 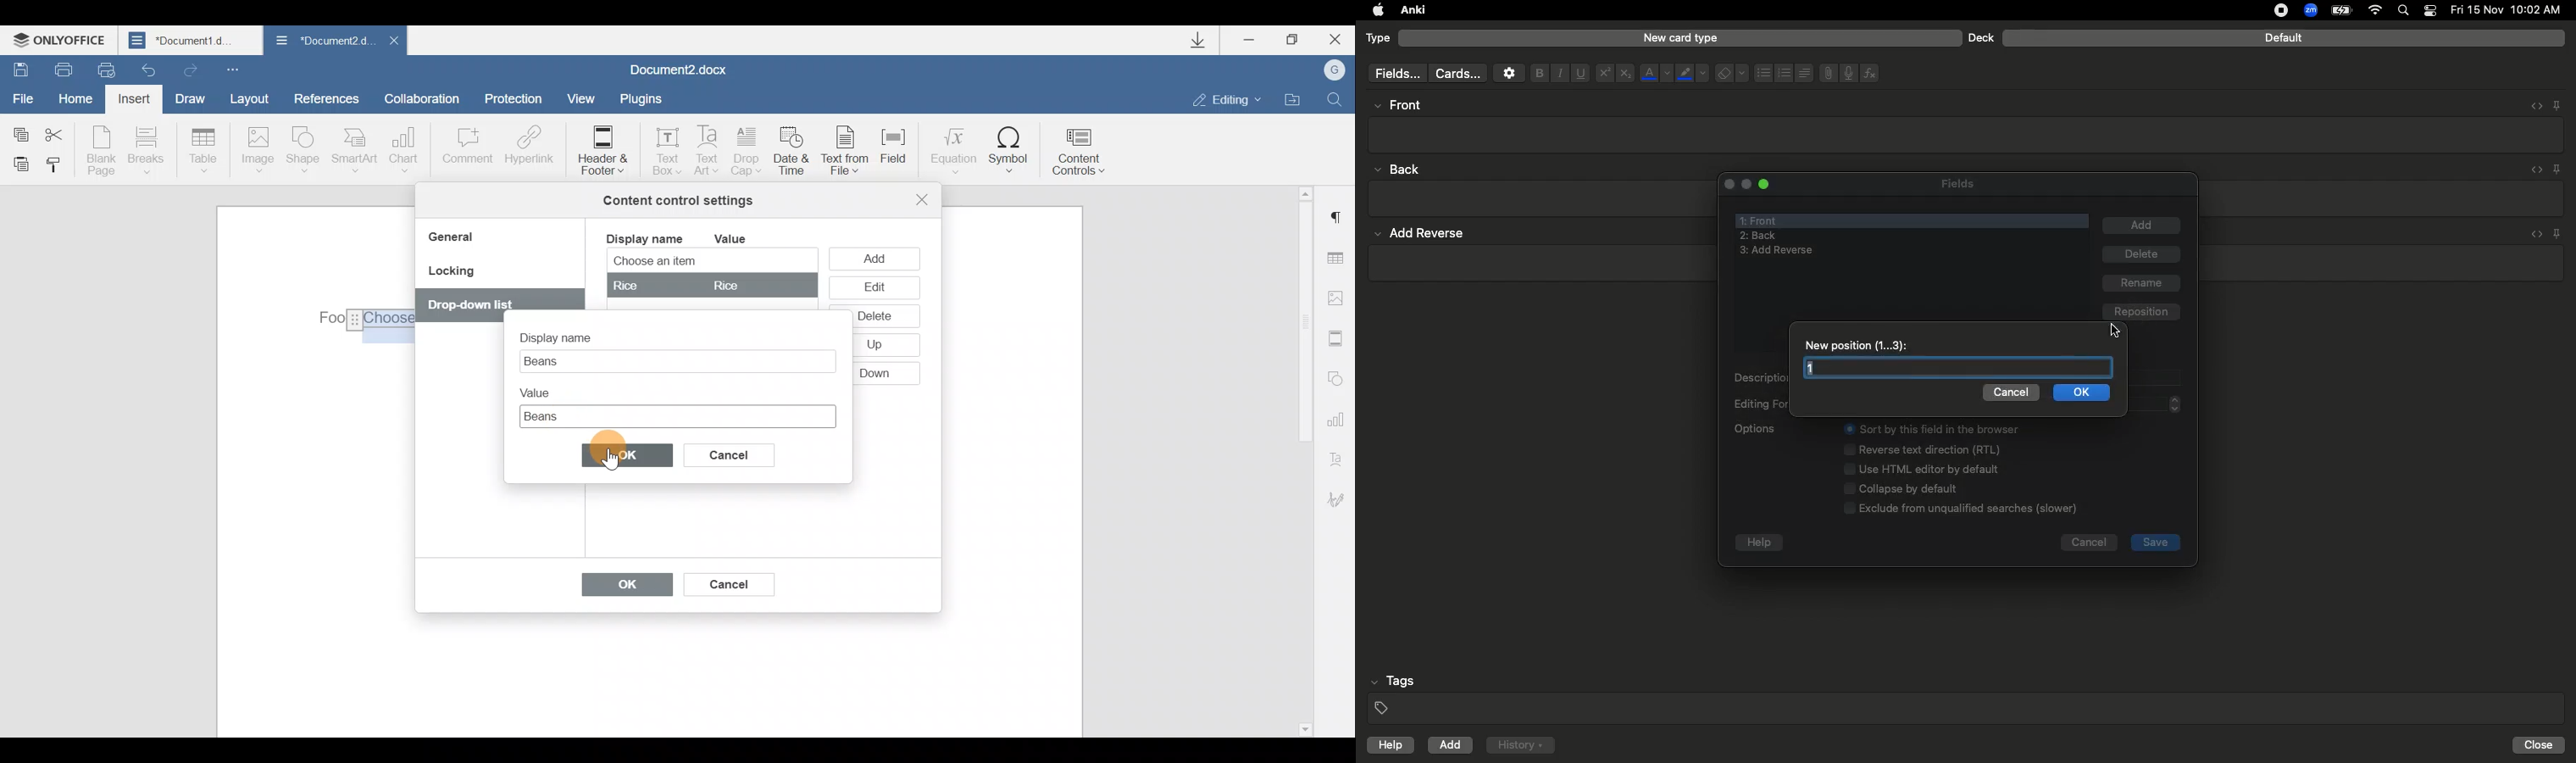 What do you see at coordinates (1860, 344) in the screenshot?
I see `New position 1 - 3` at bounding box center [1860, 344].